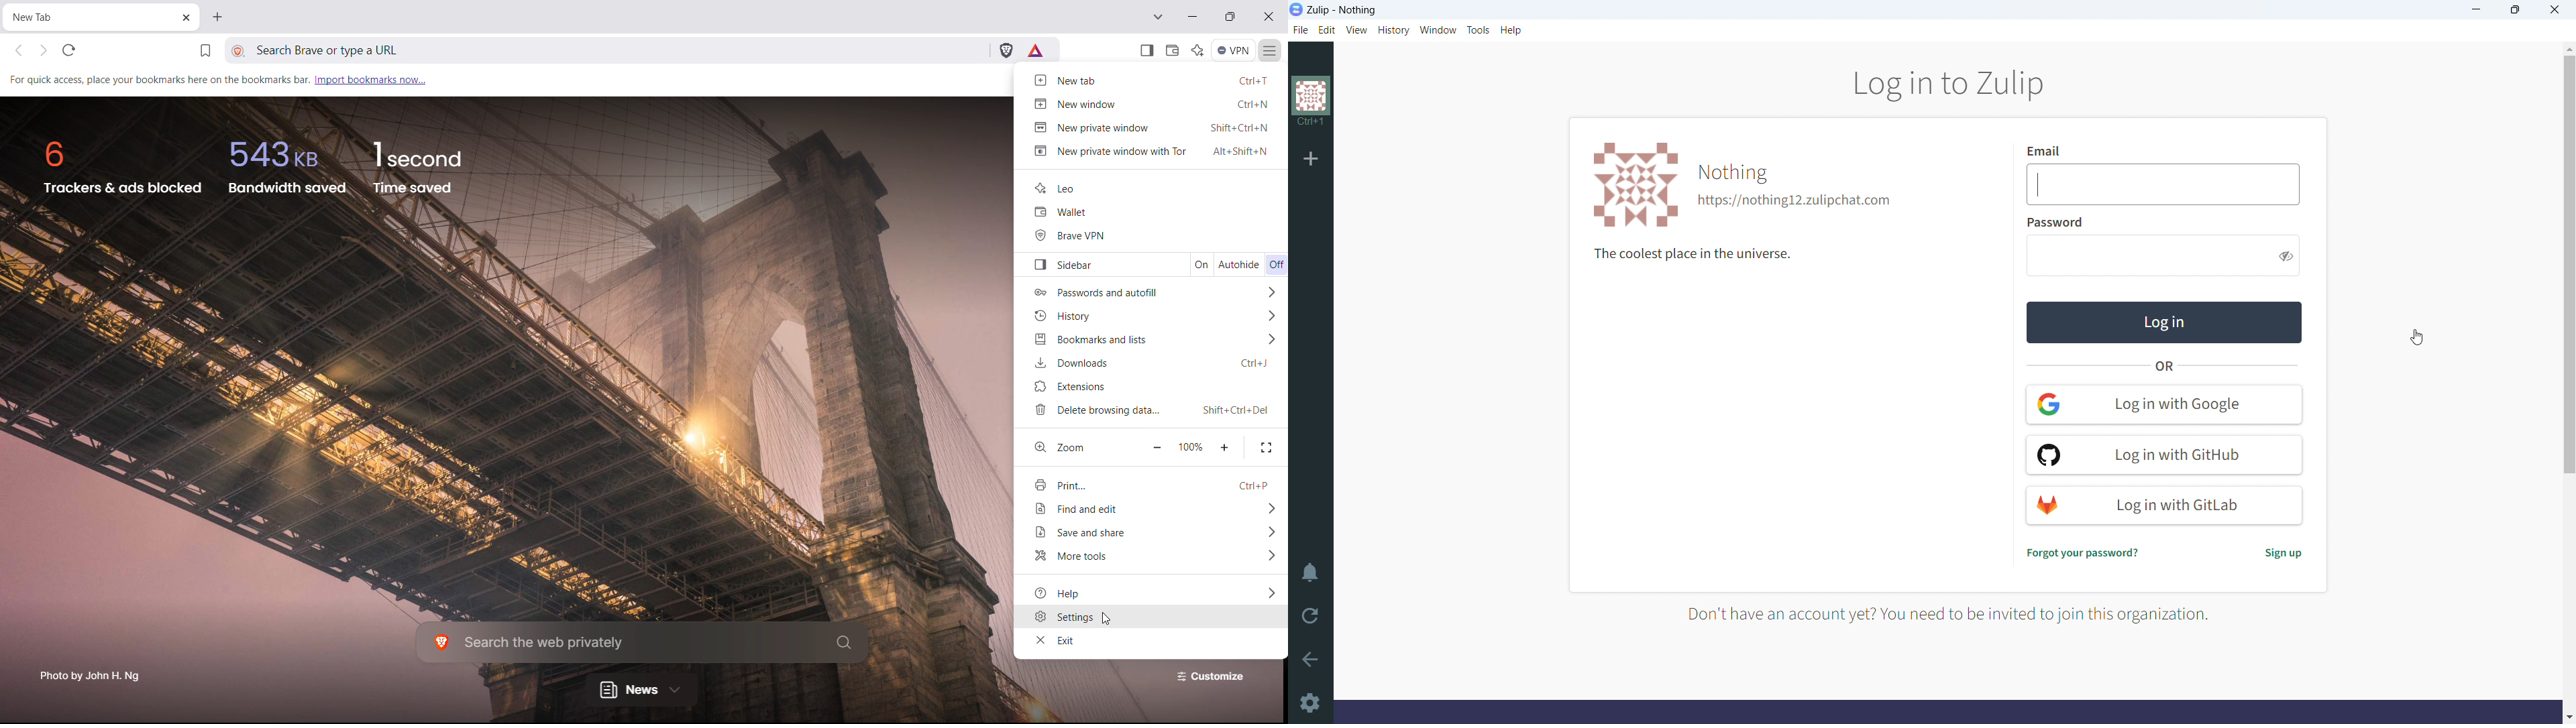 This screenshot has height=728, width=2576. I want to click on Or, so click(2165, 367).